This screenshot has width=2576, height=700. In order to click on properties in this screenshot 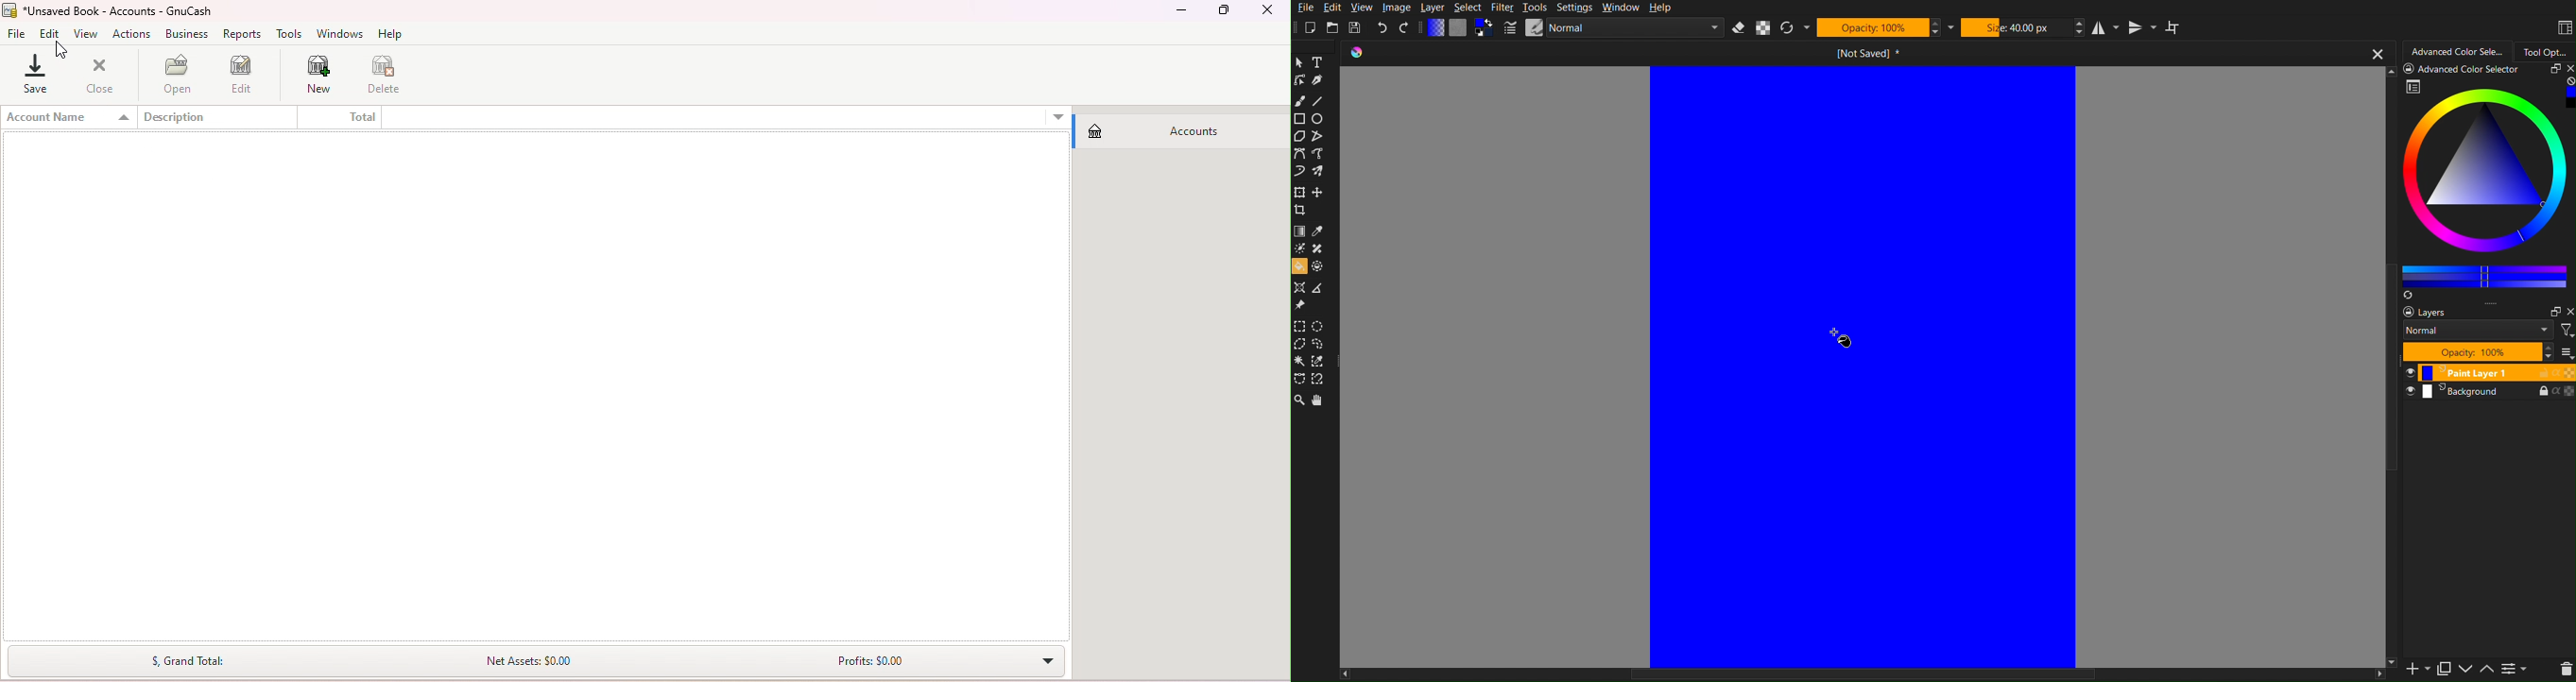, I will do `click(2414, 86)`.